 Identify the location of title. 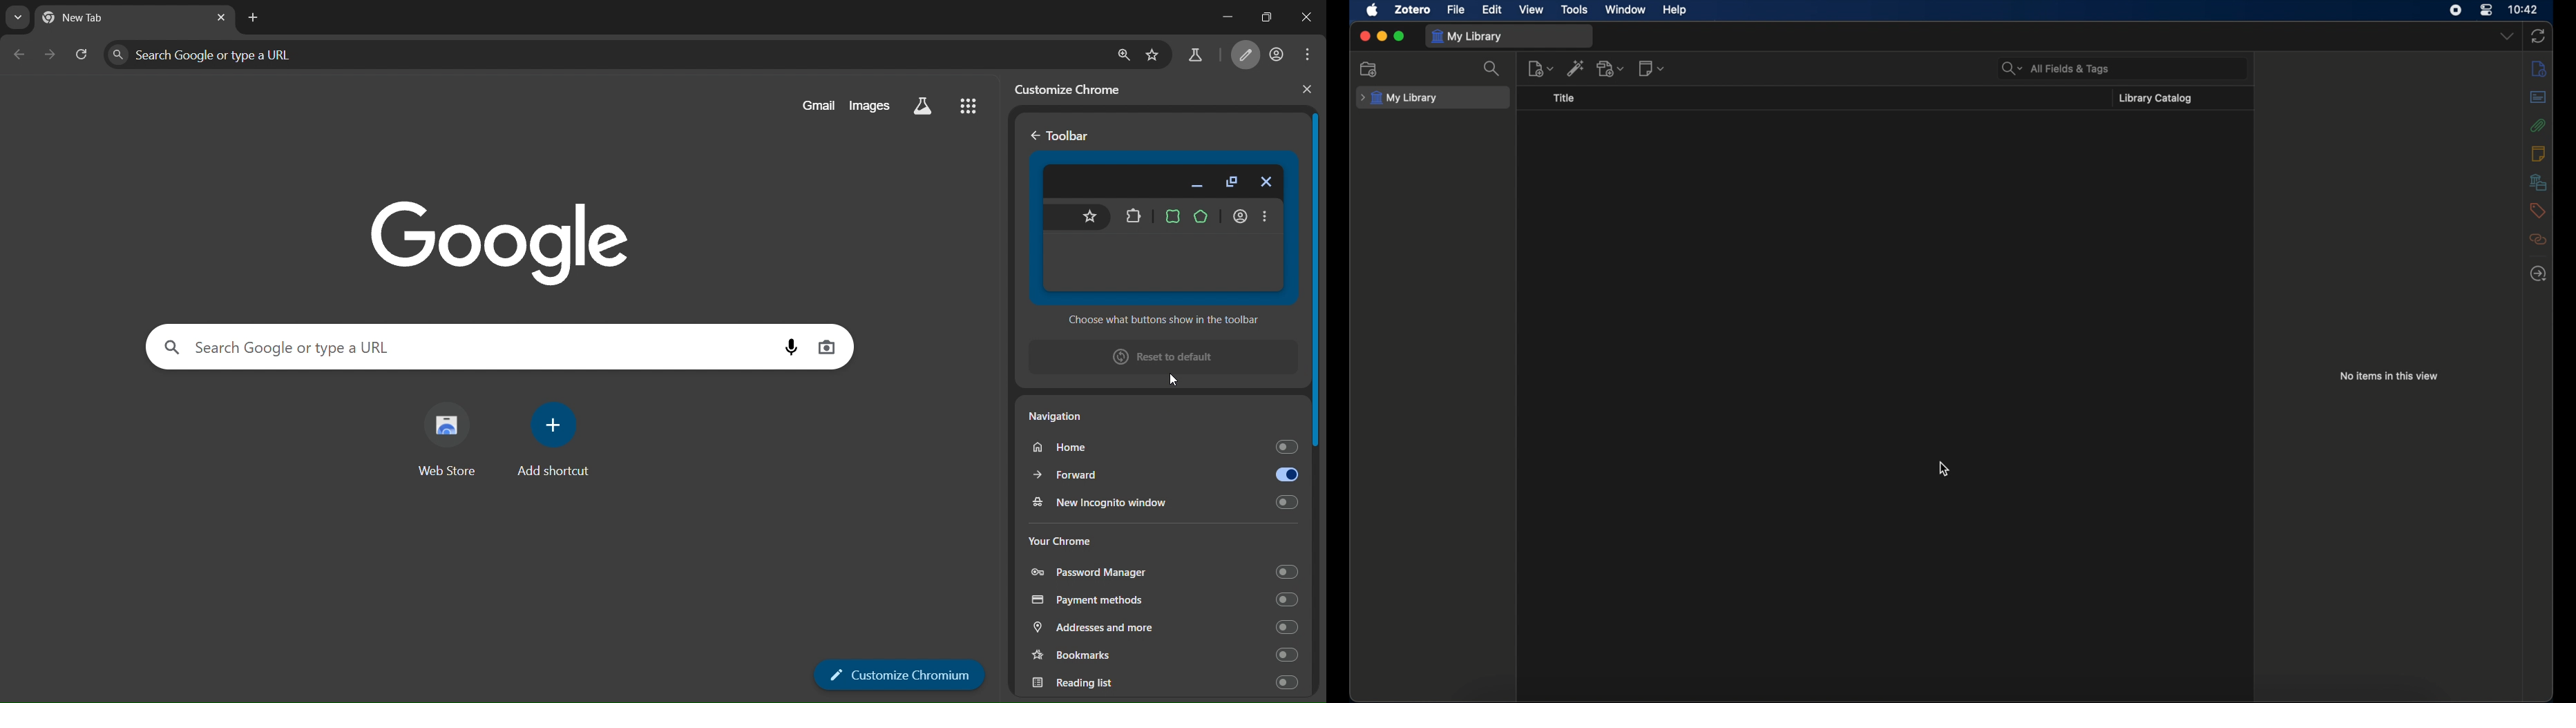
(1563, 98).